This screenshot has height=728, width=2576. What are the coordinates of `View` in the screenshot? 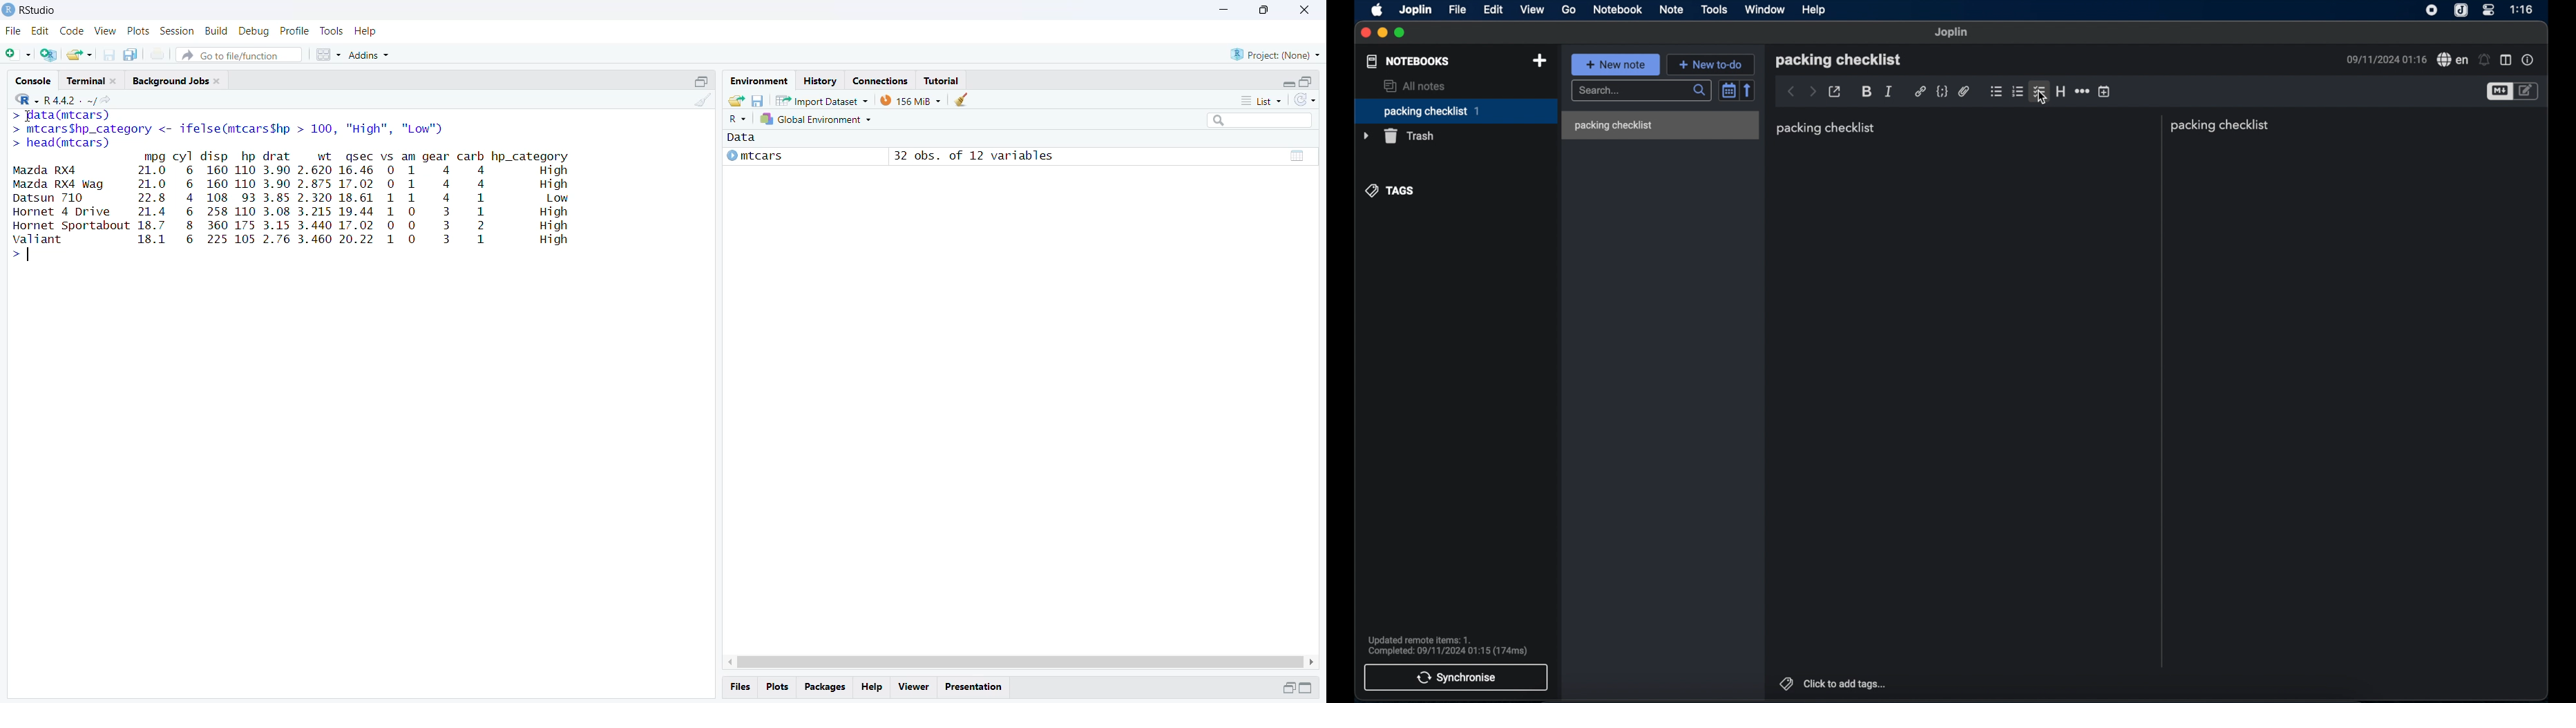 It's located at (104, 30).